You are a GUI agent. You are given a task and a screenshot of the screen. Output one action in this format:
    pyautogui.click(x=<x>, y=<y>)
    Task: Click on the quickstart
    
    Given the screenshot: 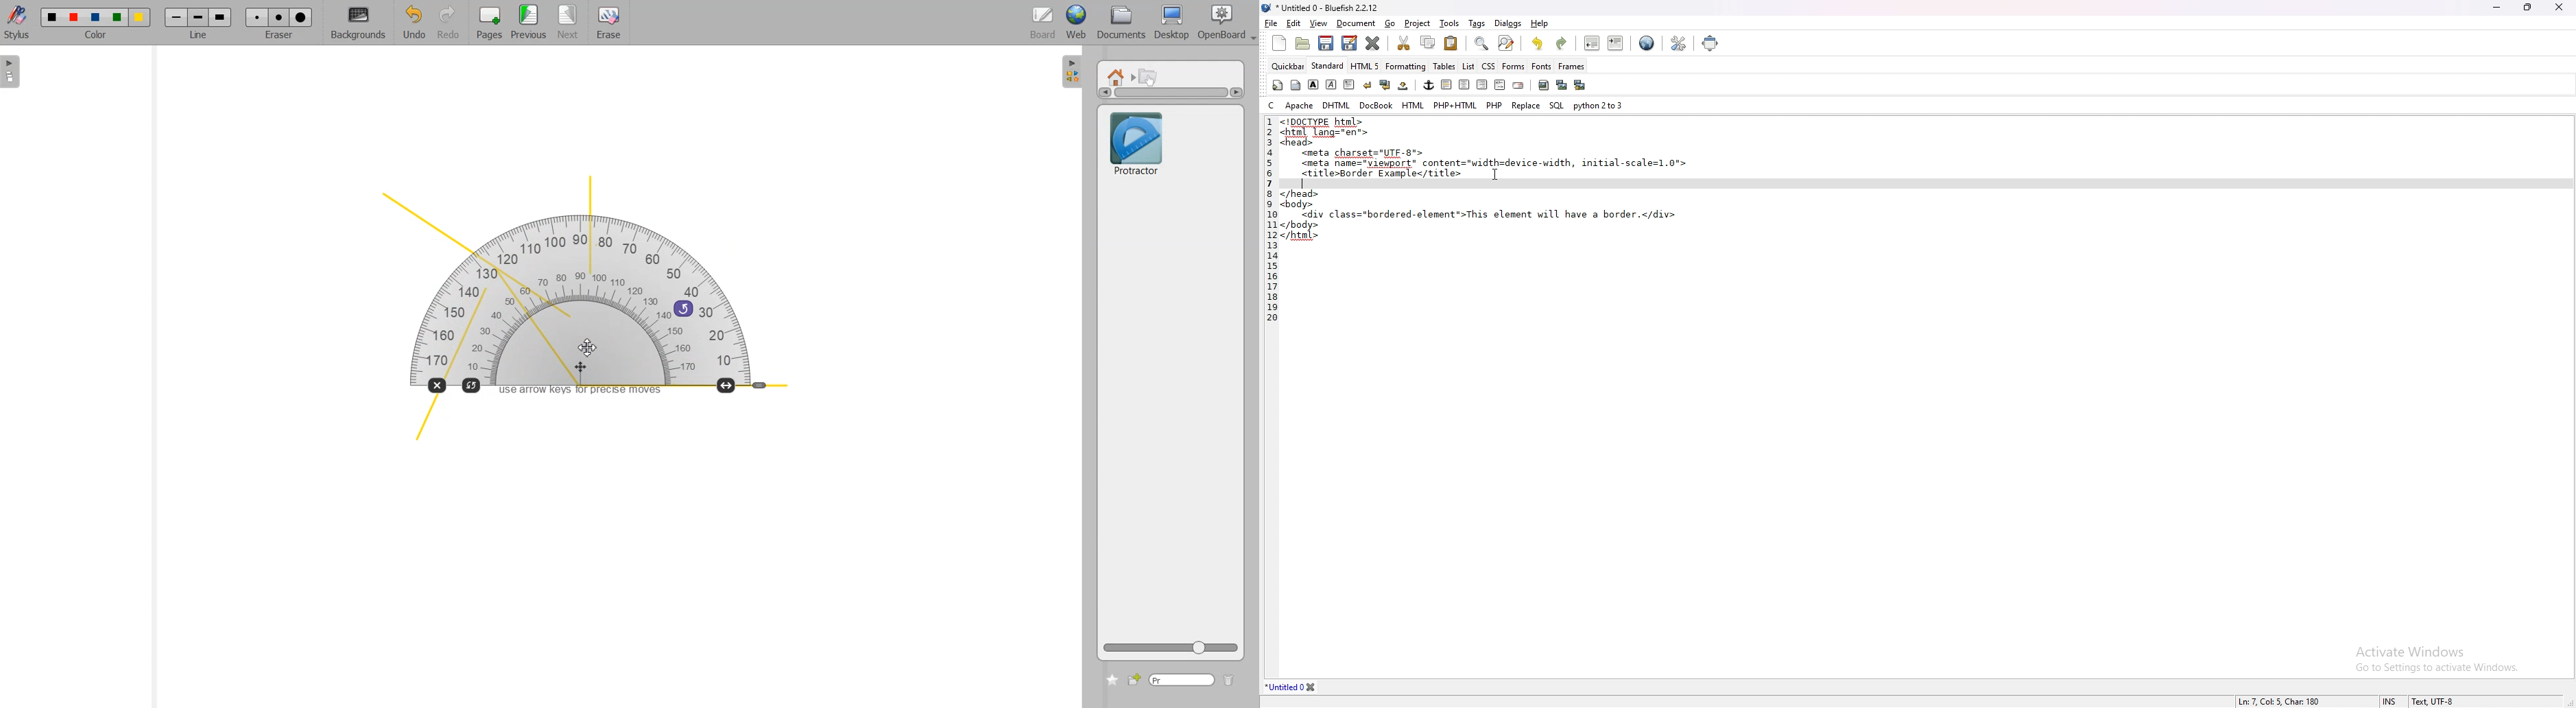 What is the action you would take?
    pyautogui.click(x=1278, y=85)
    